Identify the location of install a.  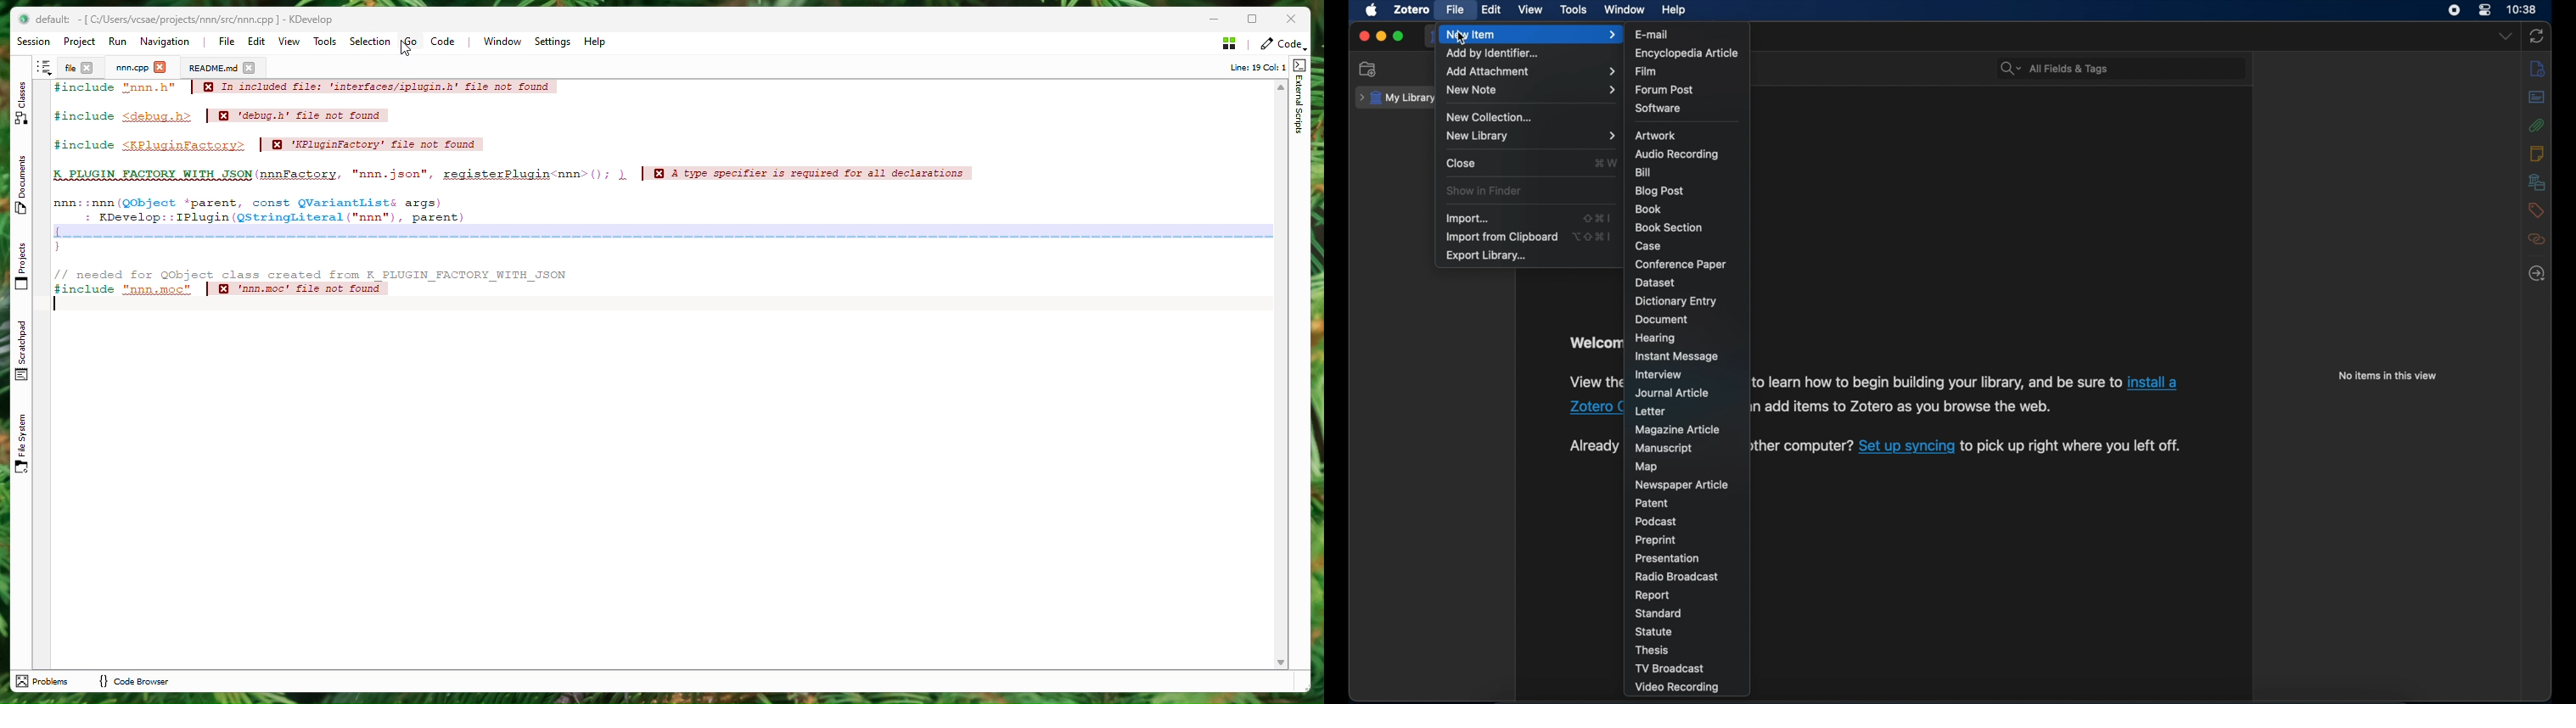
(2154, 383).